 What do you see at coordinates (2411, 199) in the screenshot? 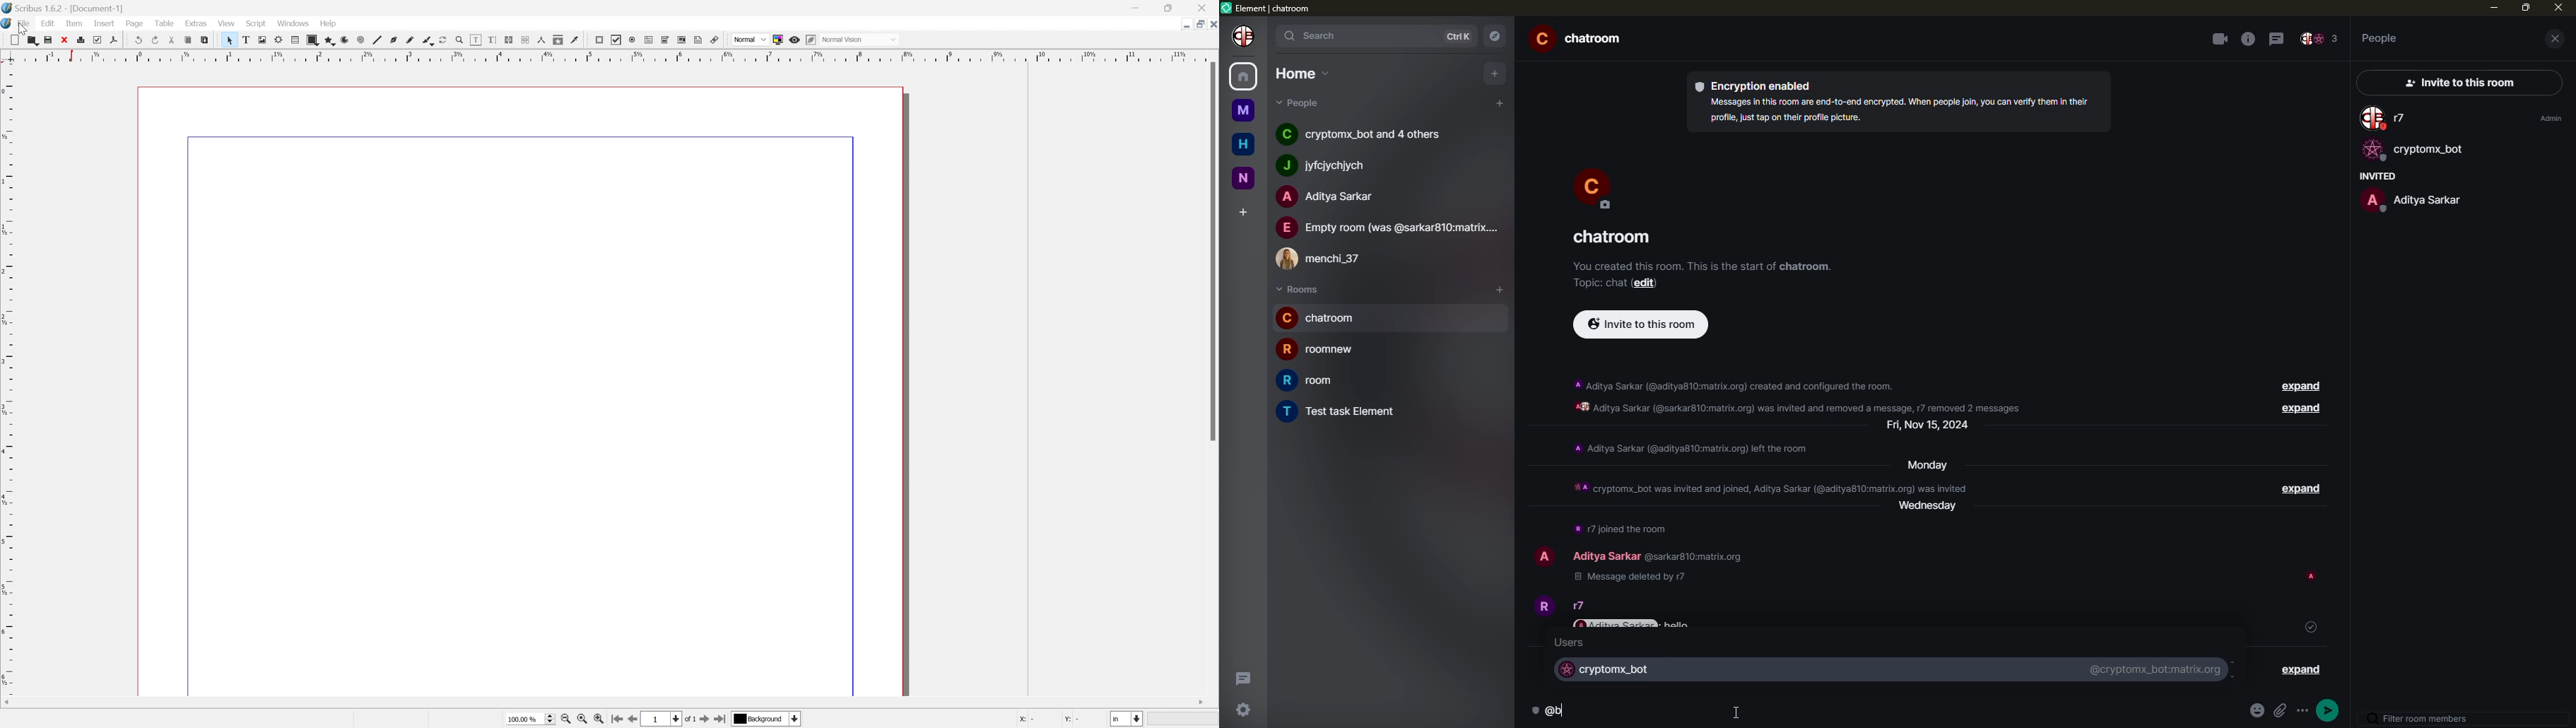
I see `people` at bounding box center [2411, 199].